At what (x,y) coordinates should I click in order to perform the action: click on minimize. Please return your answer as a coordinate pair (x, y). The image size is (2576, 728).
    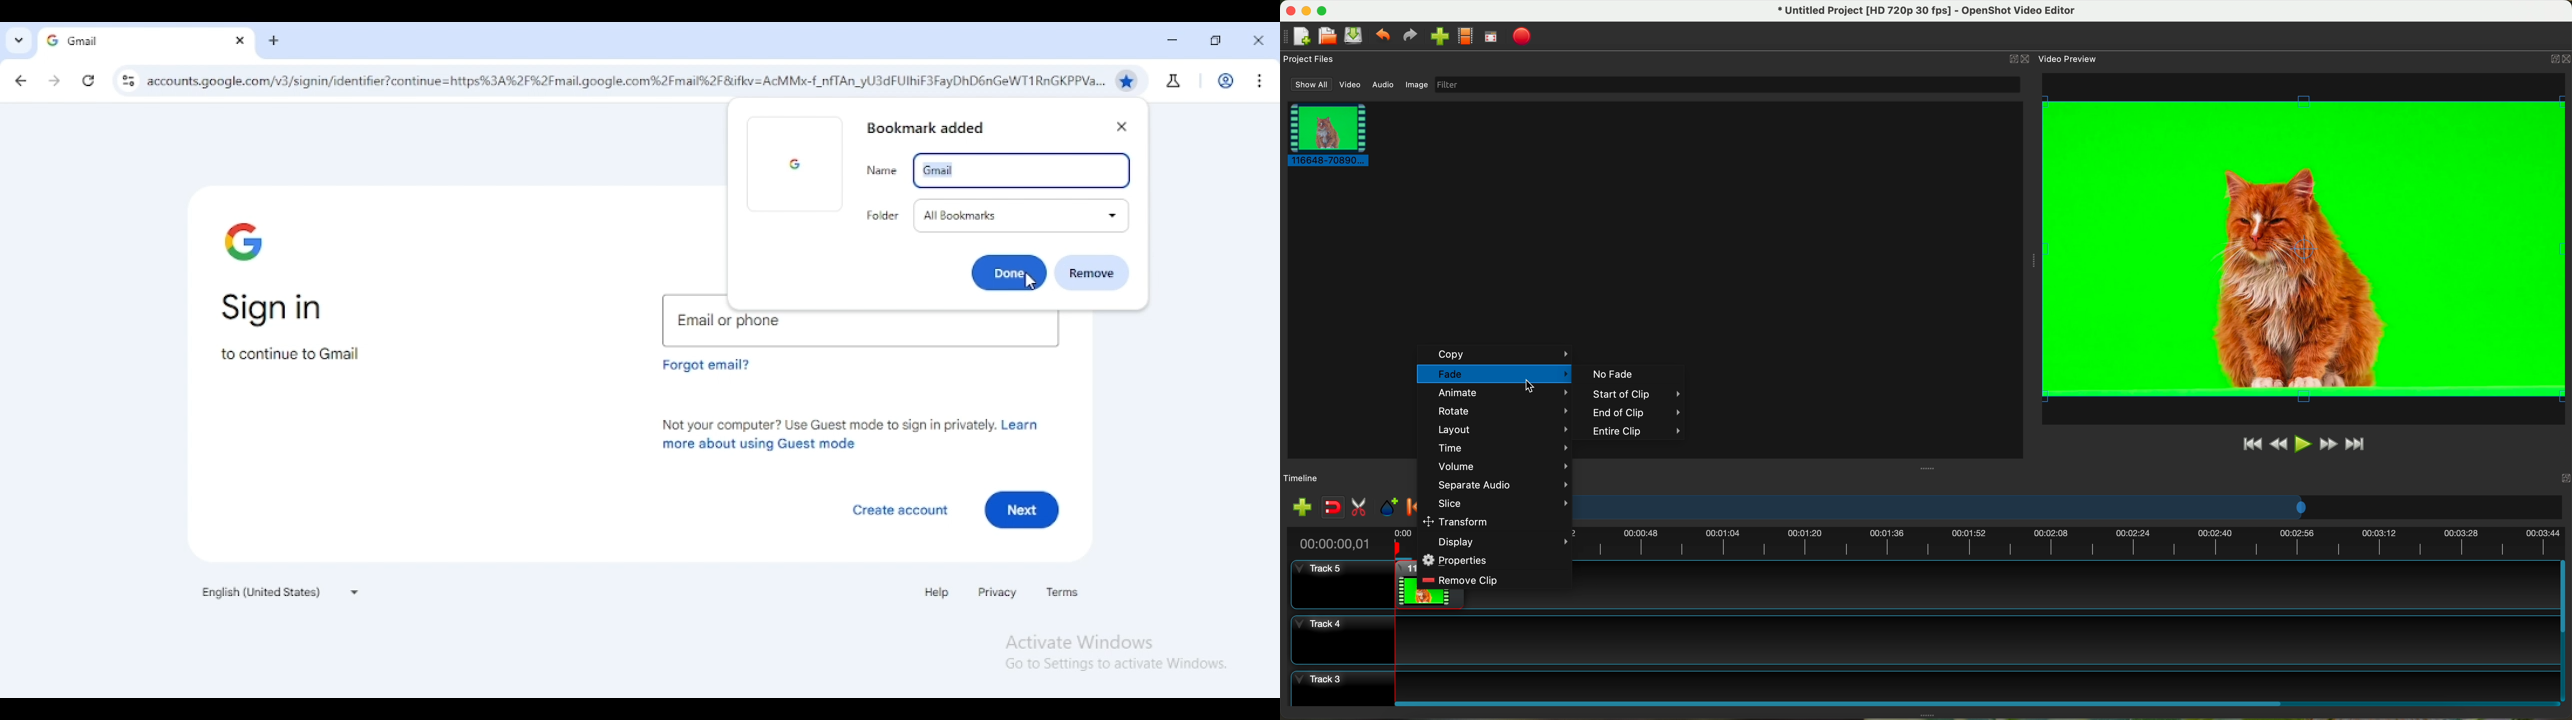
    Looking at the image, I should click on (1172, 40).